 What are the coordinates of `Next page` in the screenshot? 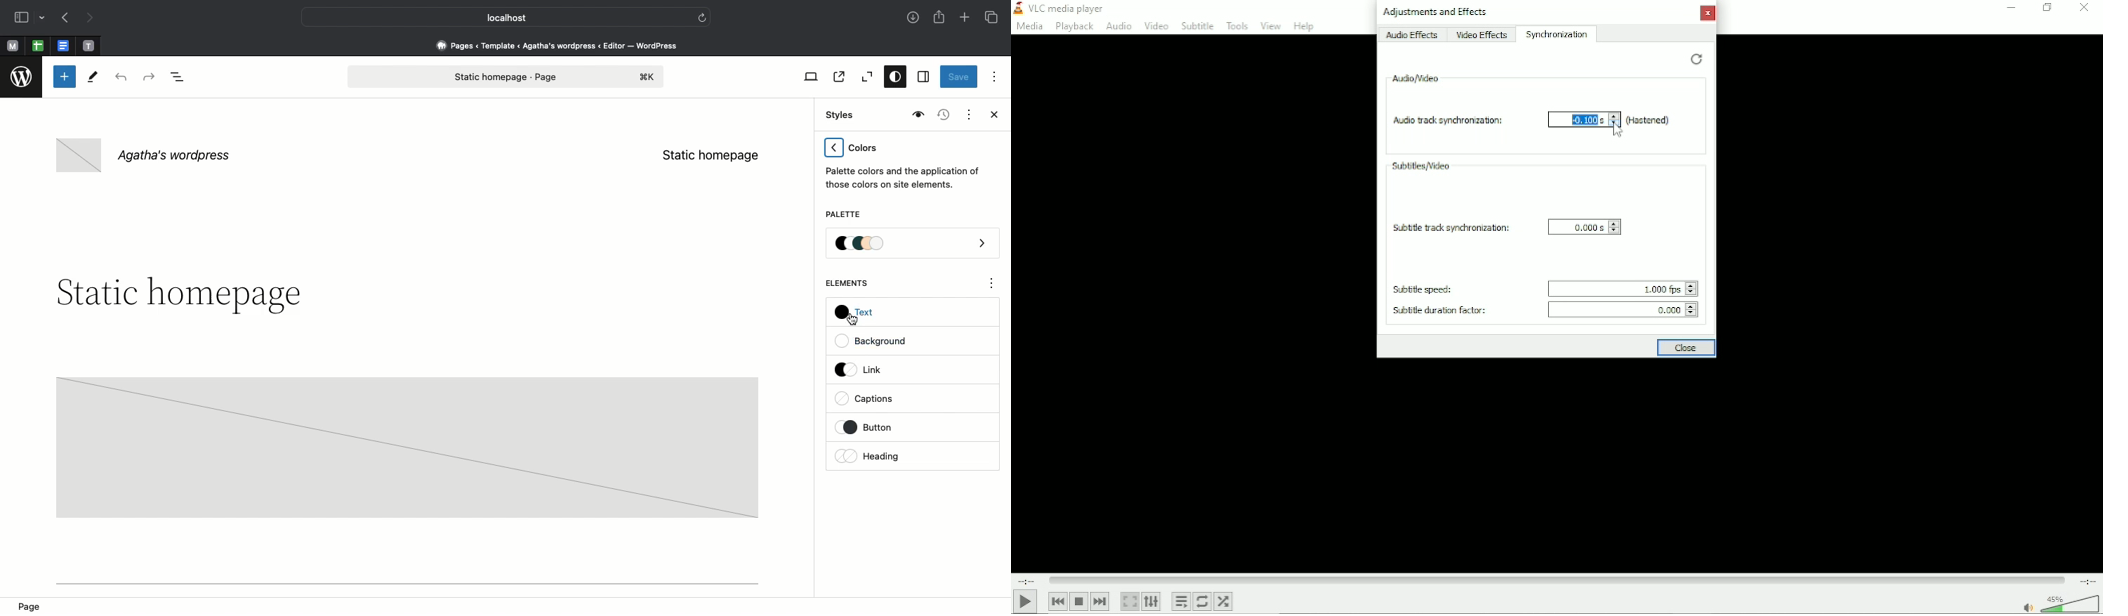 It's located at (90, 18).